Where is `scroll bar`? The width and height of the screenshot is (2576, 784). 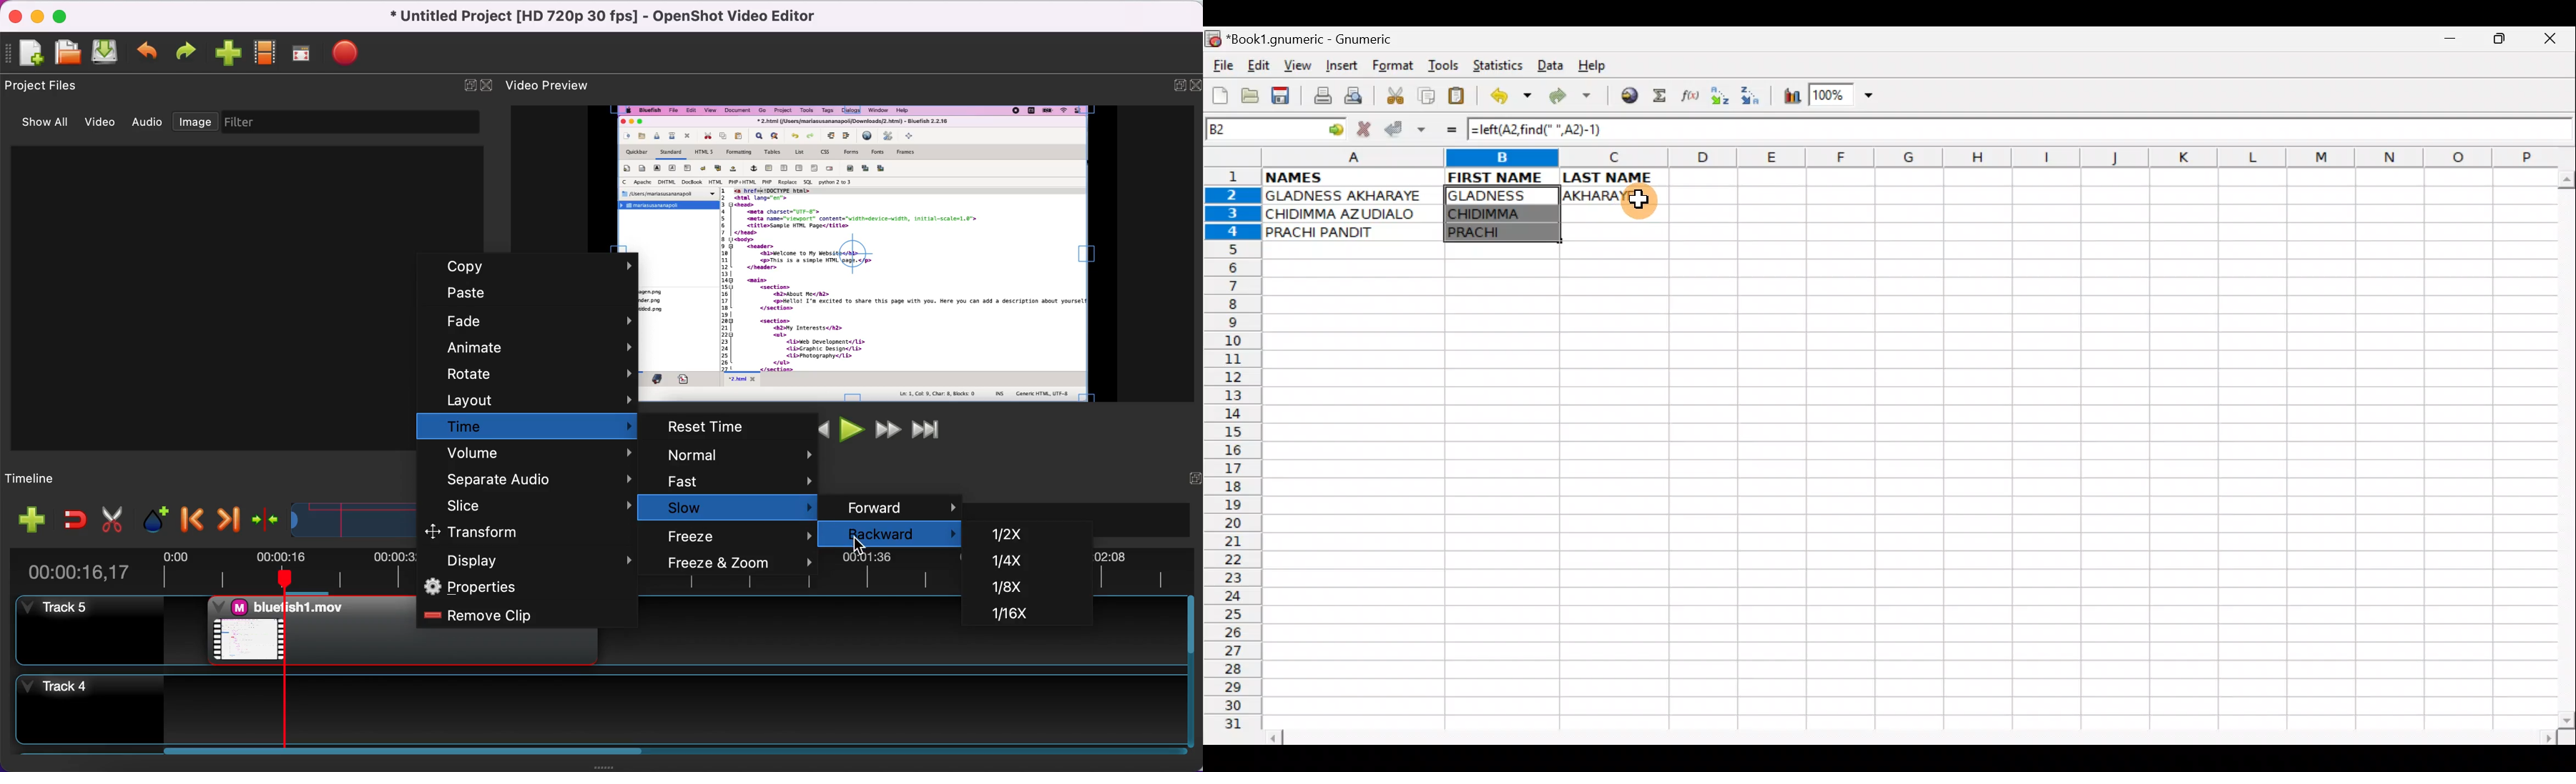 scroll bar is located at coordinates (394, 756).